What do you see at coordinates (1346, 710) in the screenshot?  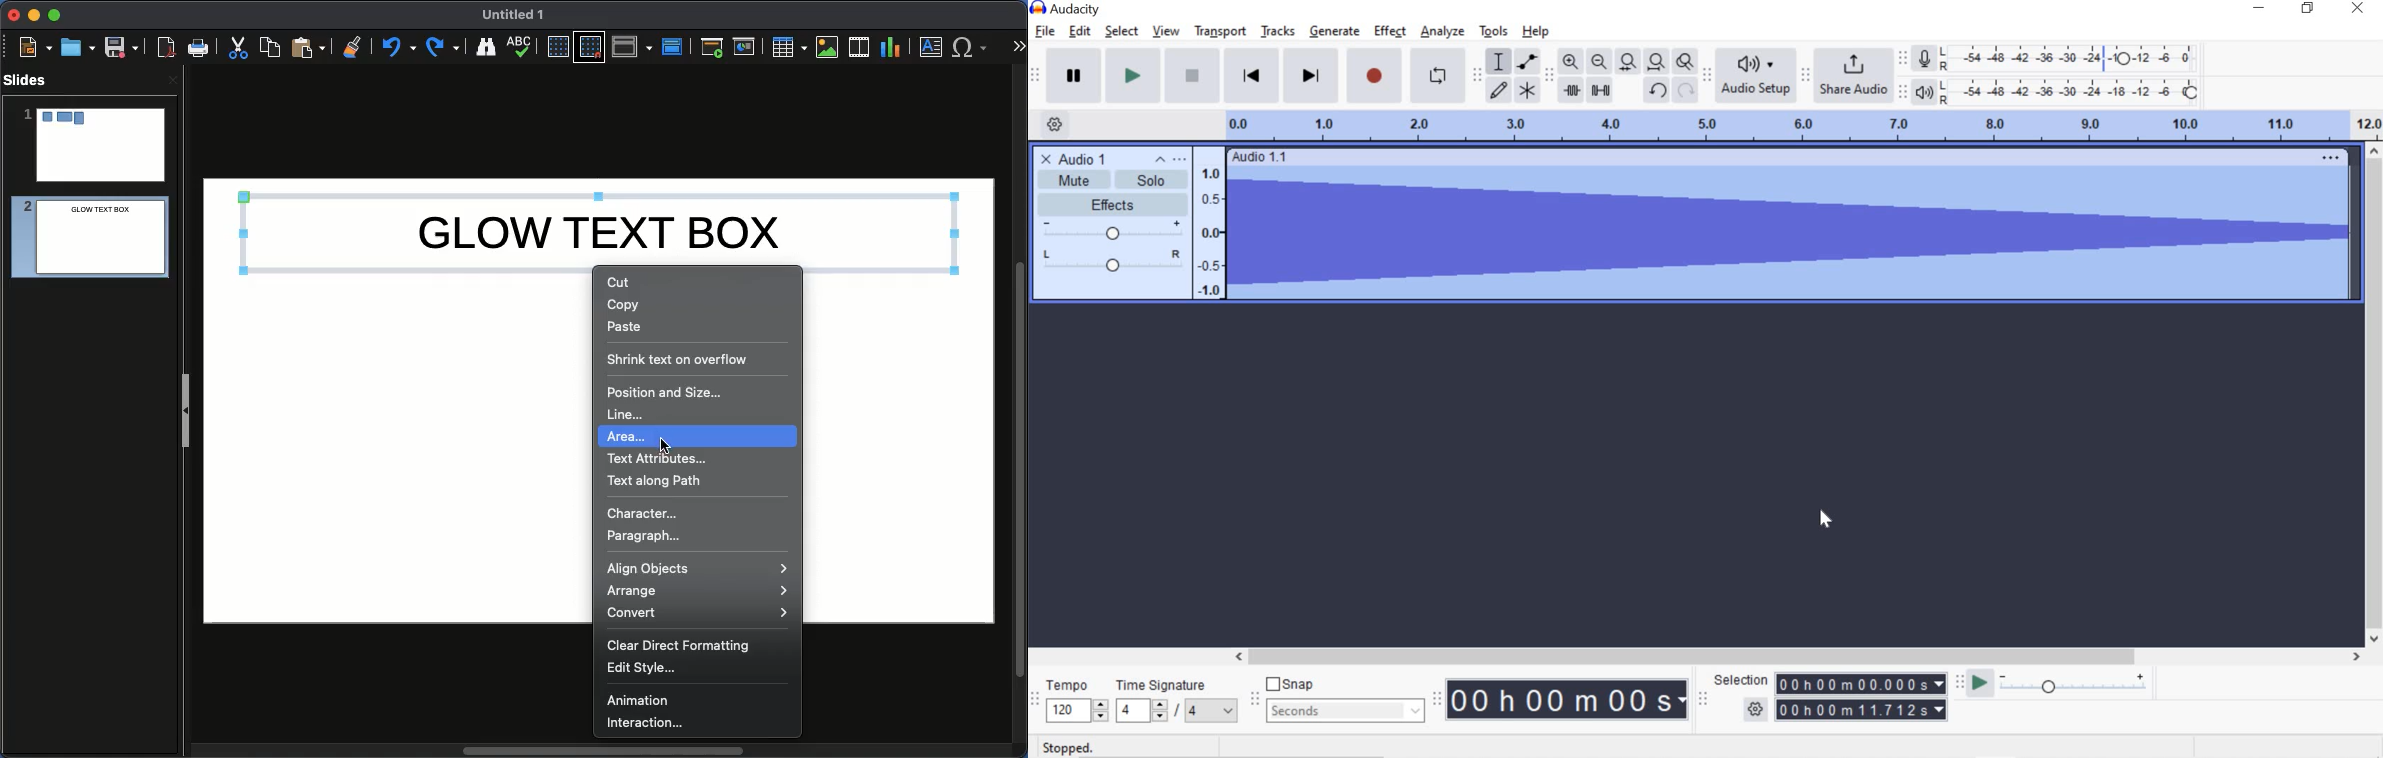 I see `seconds` at bounding box center [1346, 710].